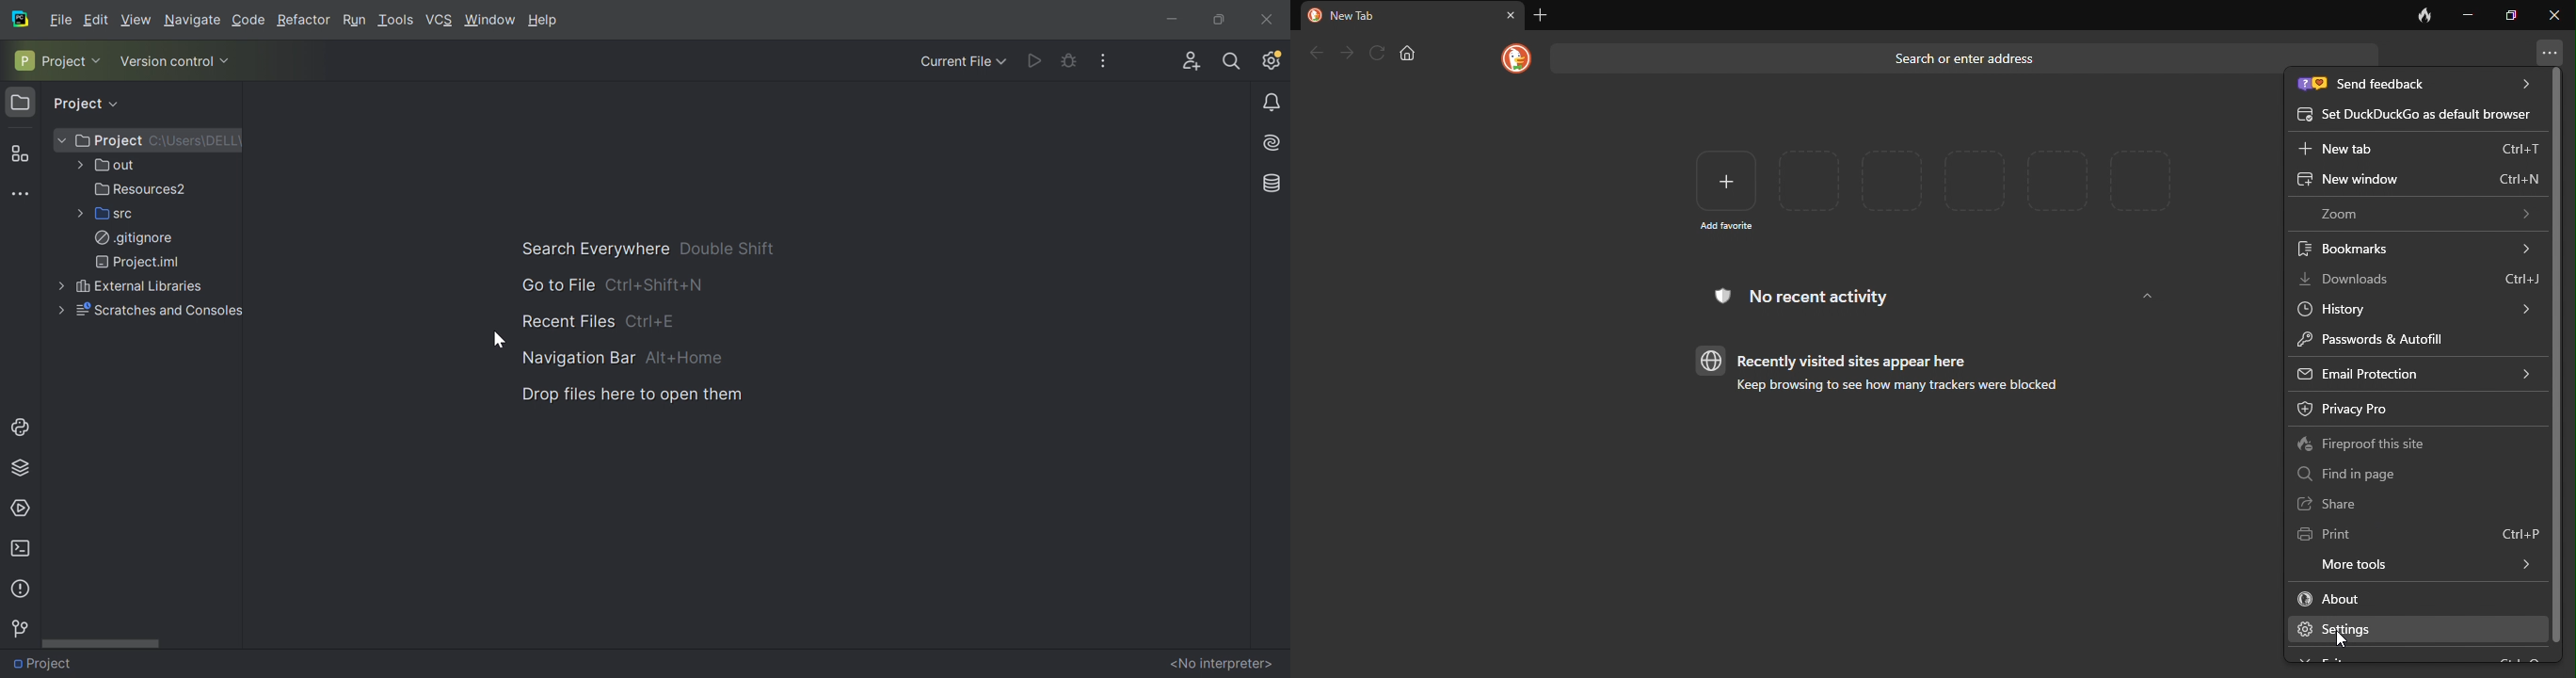 This screenshot has height=700, width=2576. I want to click on .gitignore, so click(132, 238).